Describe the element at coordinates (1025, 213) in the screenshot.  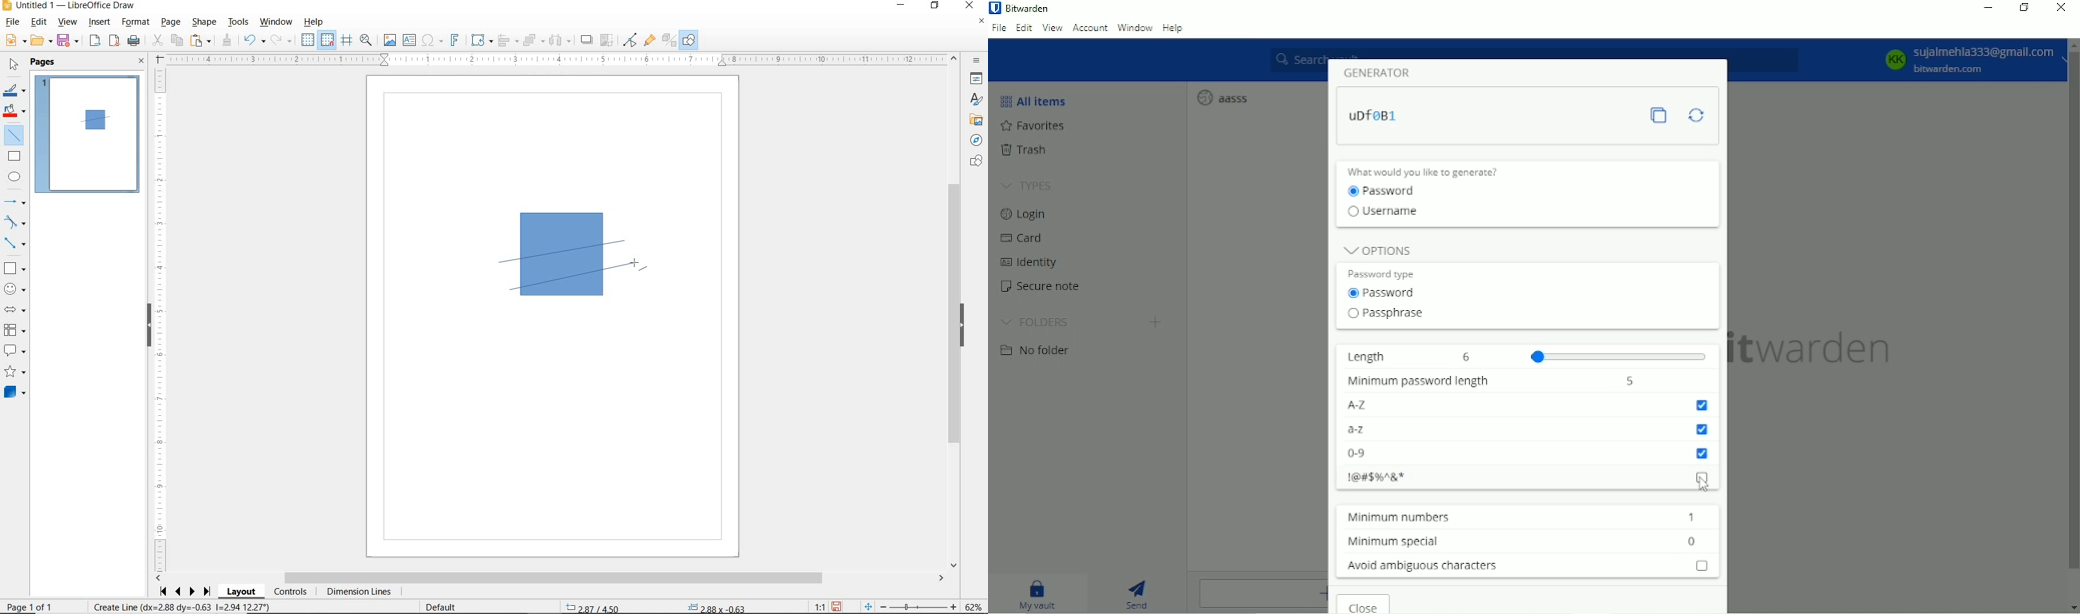
I see `Login` at that location.